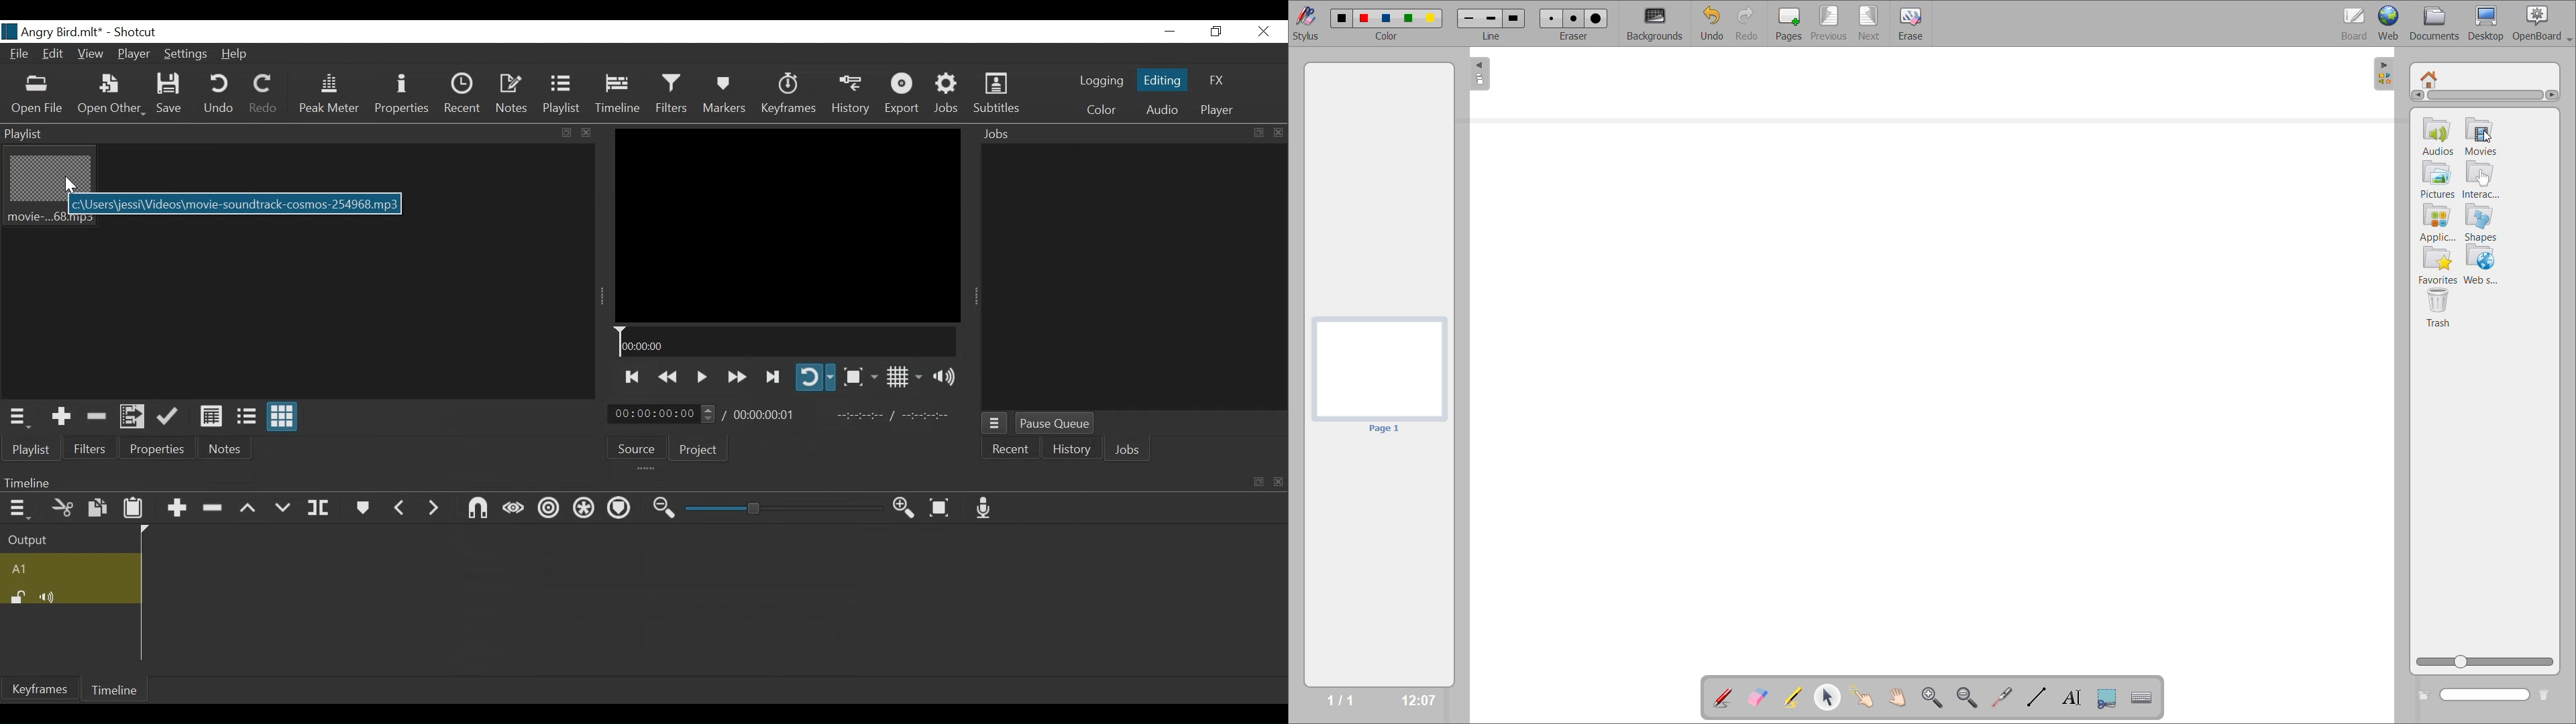  I want to click on highlight, so click(1791, 695).